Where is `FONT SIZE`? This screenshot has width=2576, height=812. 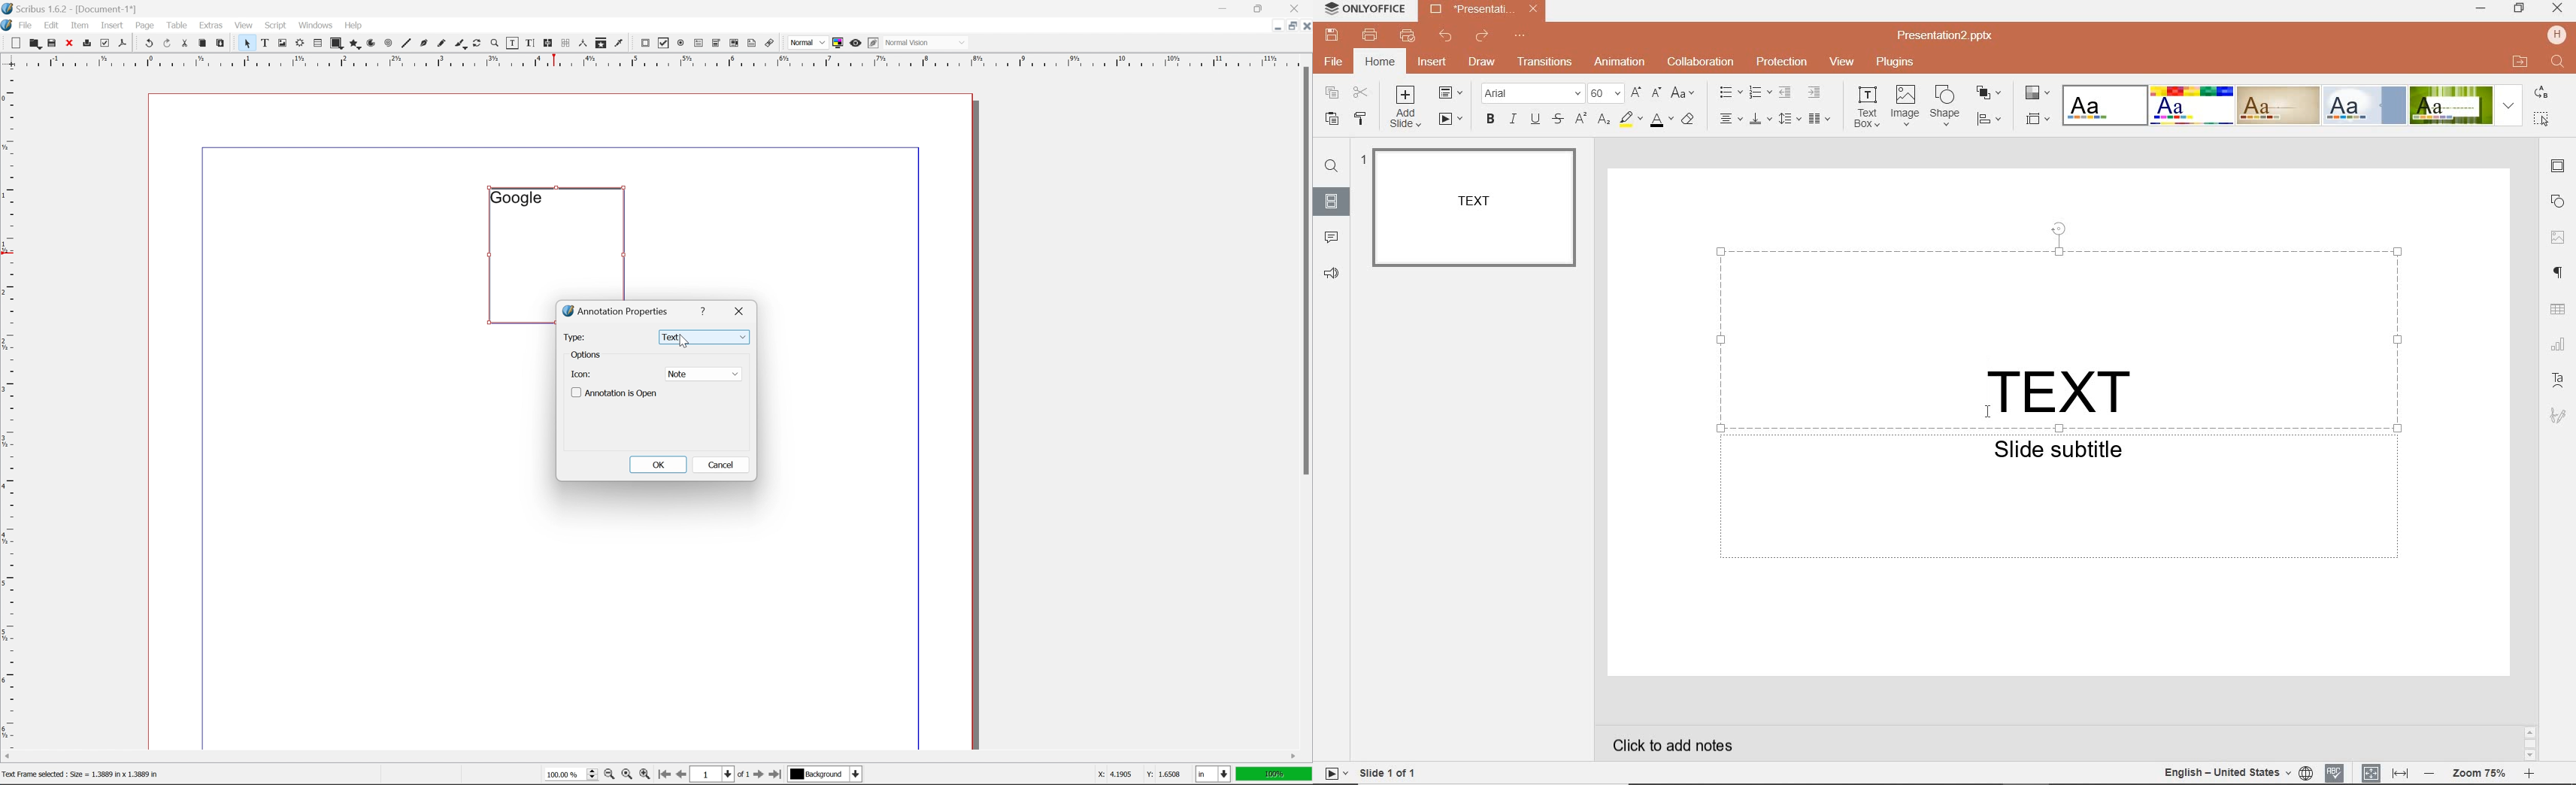 FONT SIZE is located at coordinates (1607, 94).